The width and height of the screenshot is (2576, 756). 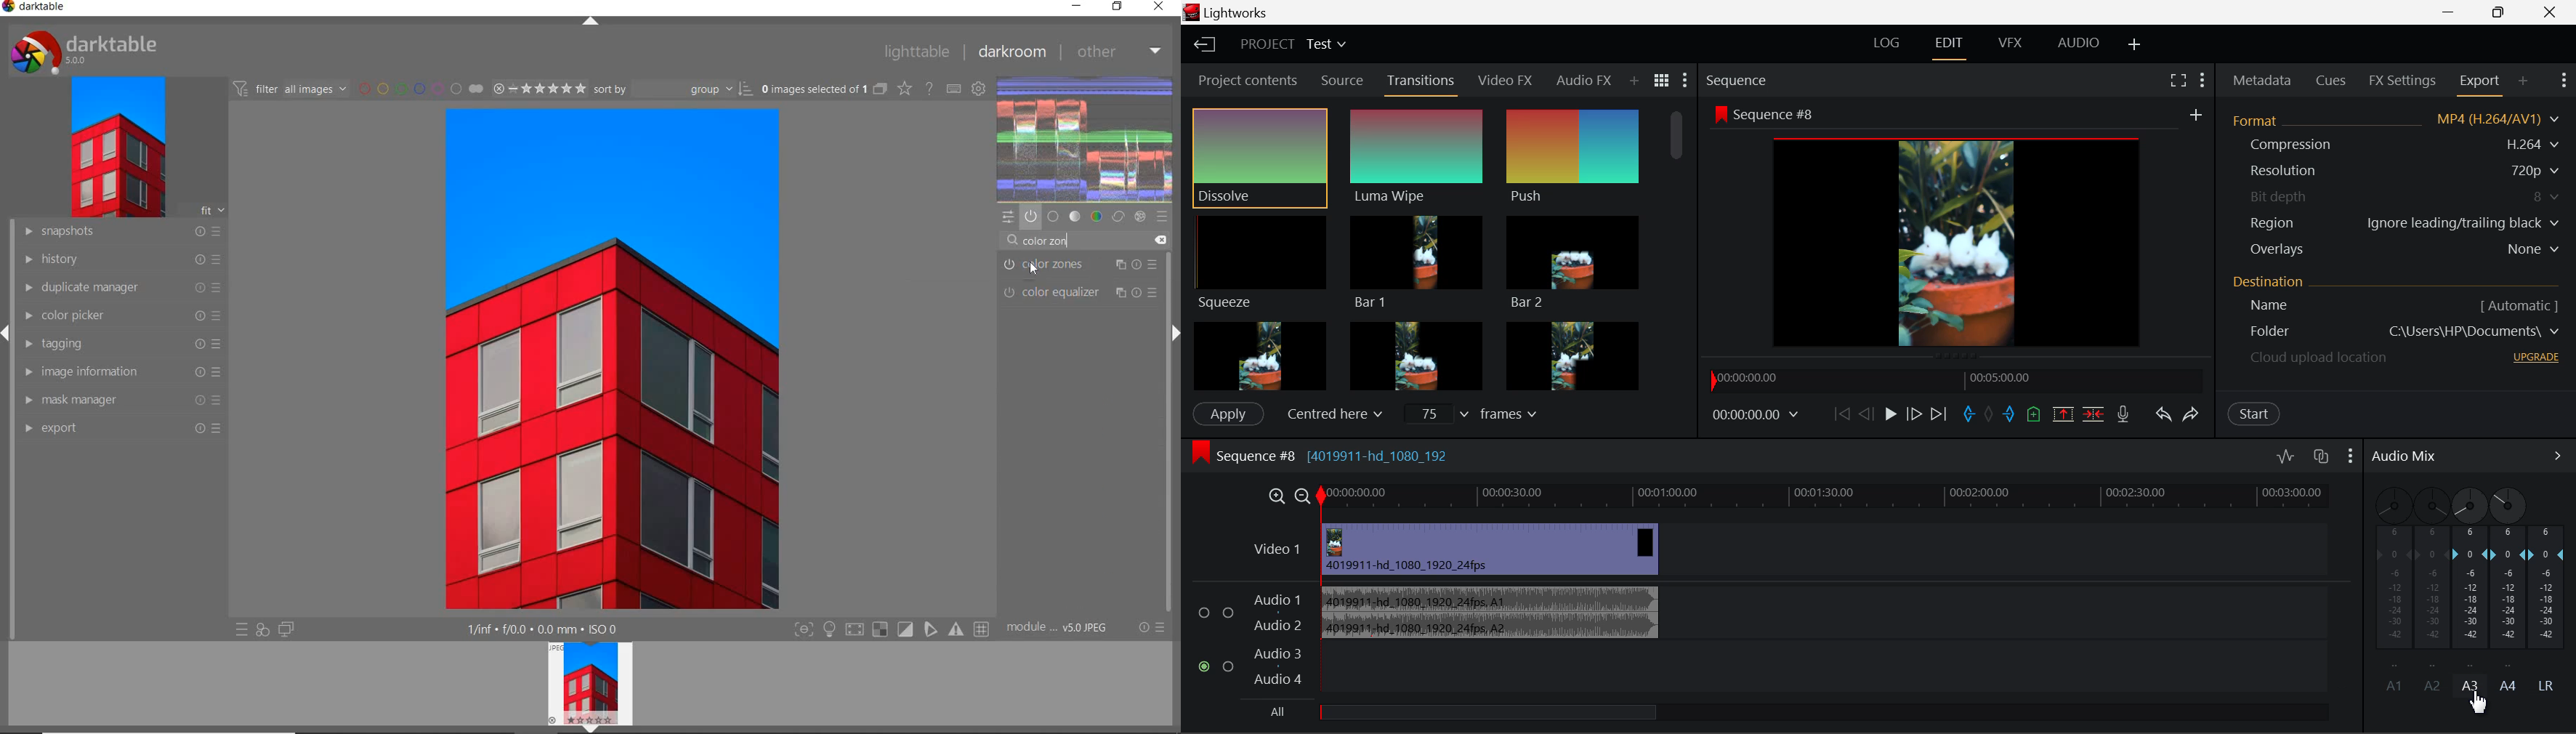 I want to click on selected images, so click(x=823, y=90).